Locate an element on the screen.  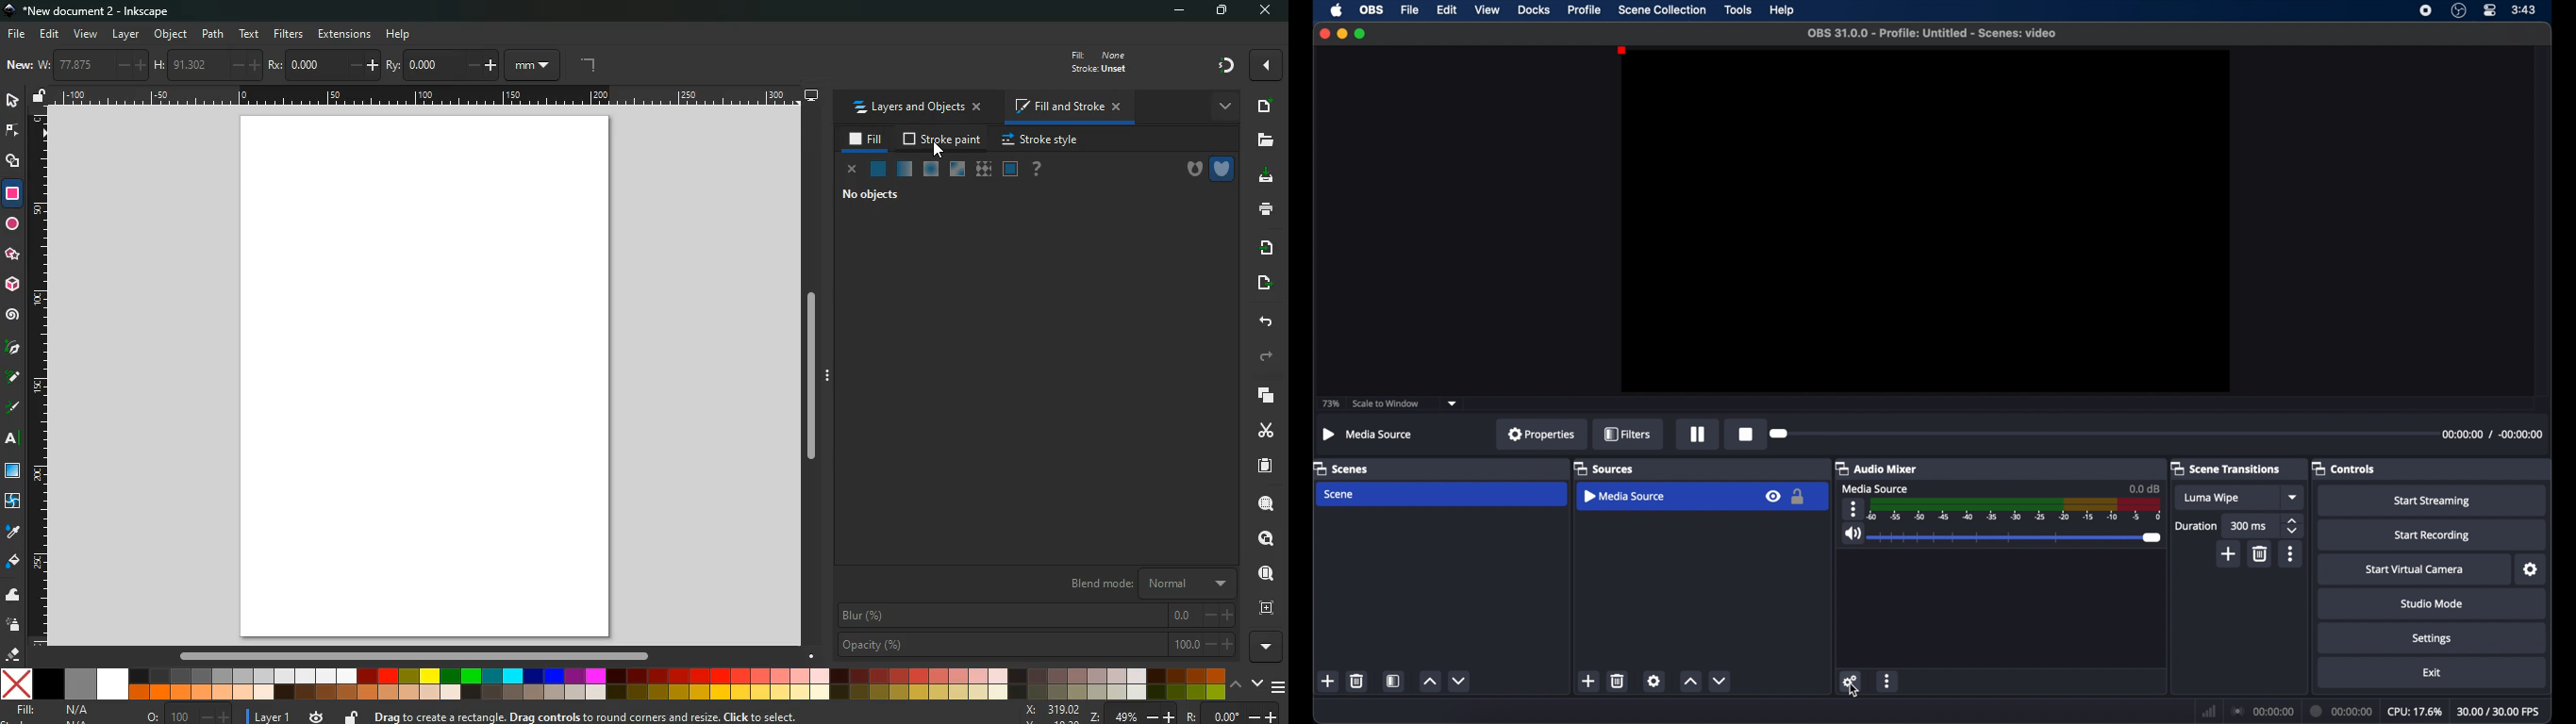
more options is located at coordinates (1855, 509).